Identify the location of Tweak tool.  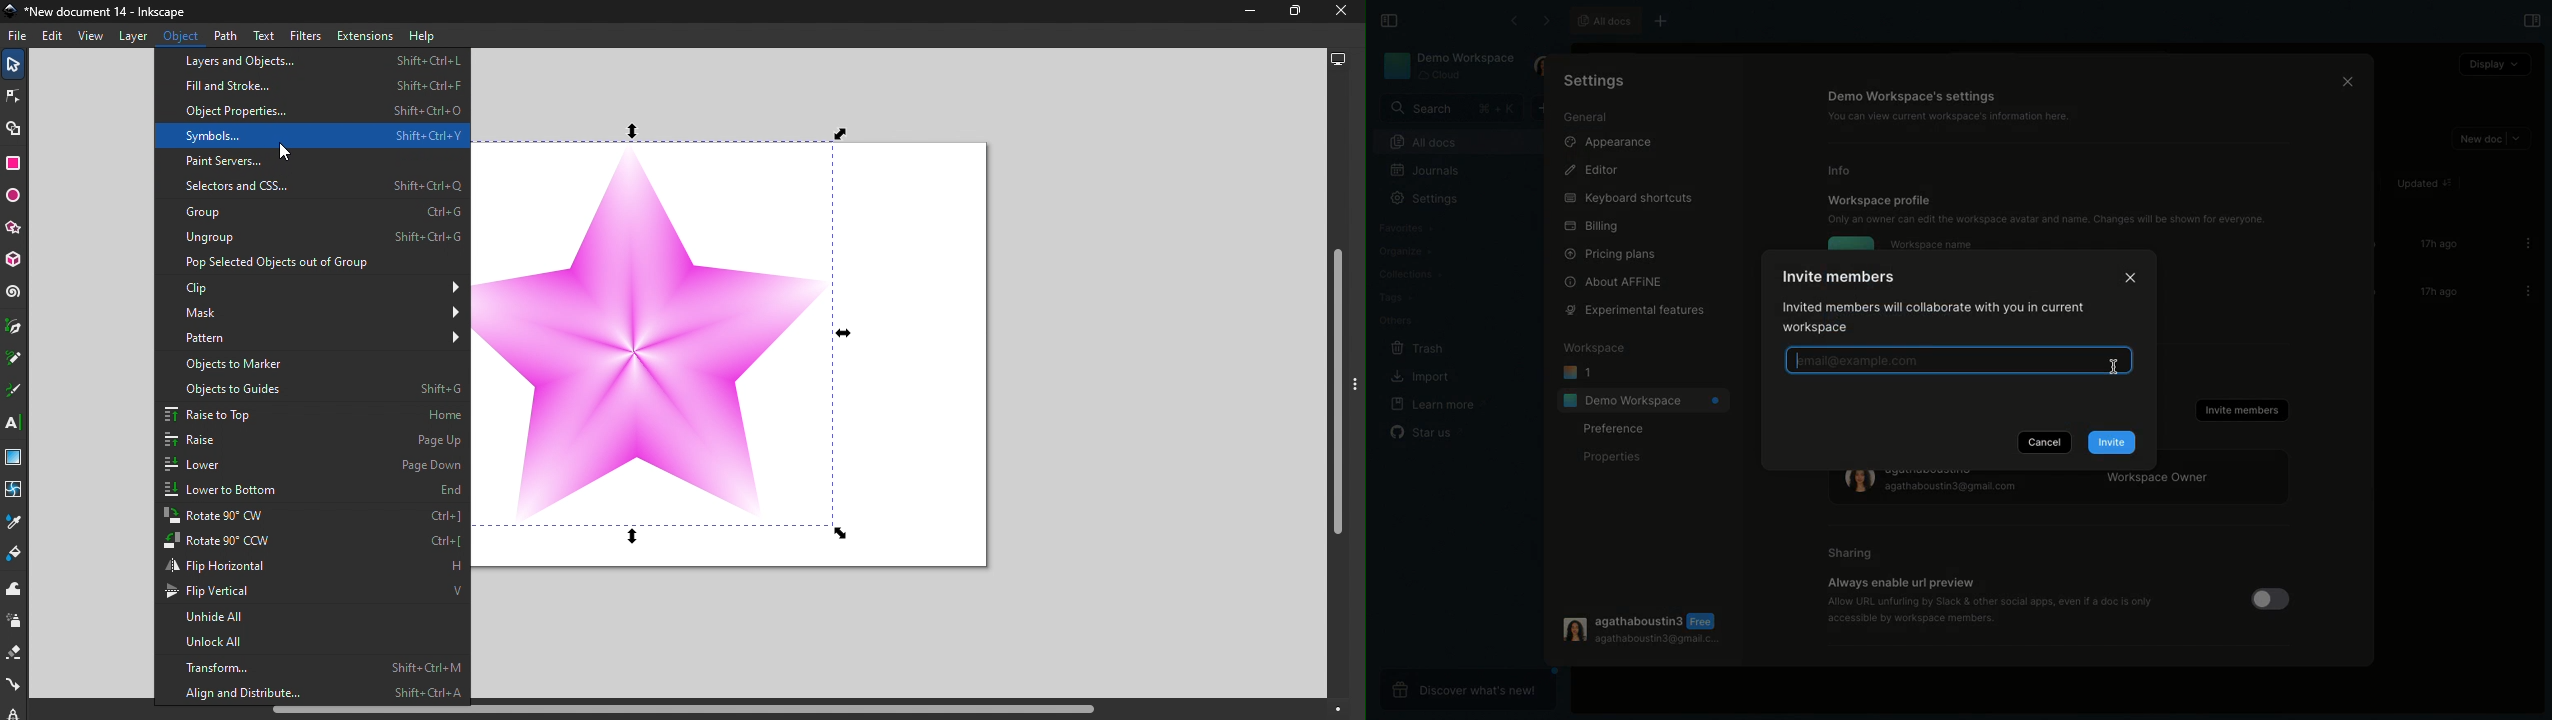
(17, 587).